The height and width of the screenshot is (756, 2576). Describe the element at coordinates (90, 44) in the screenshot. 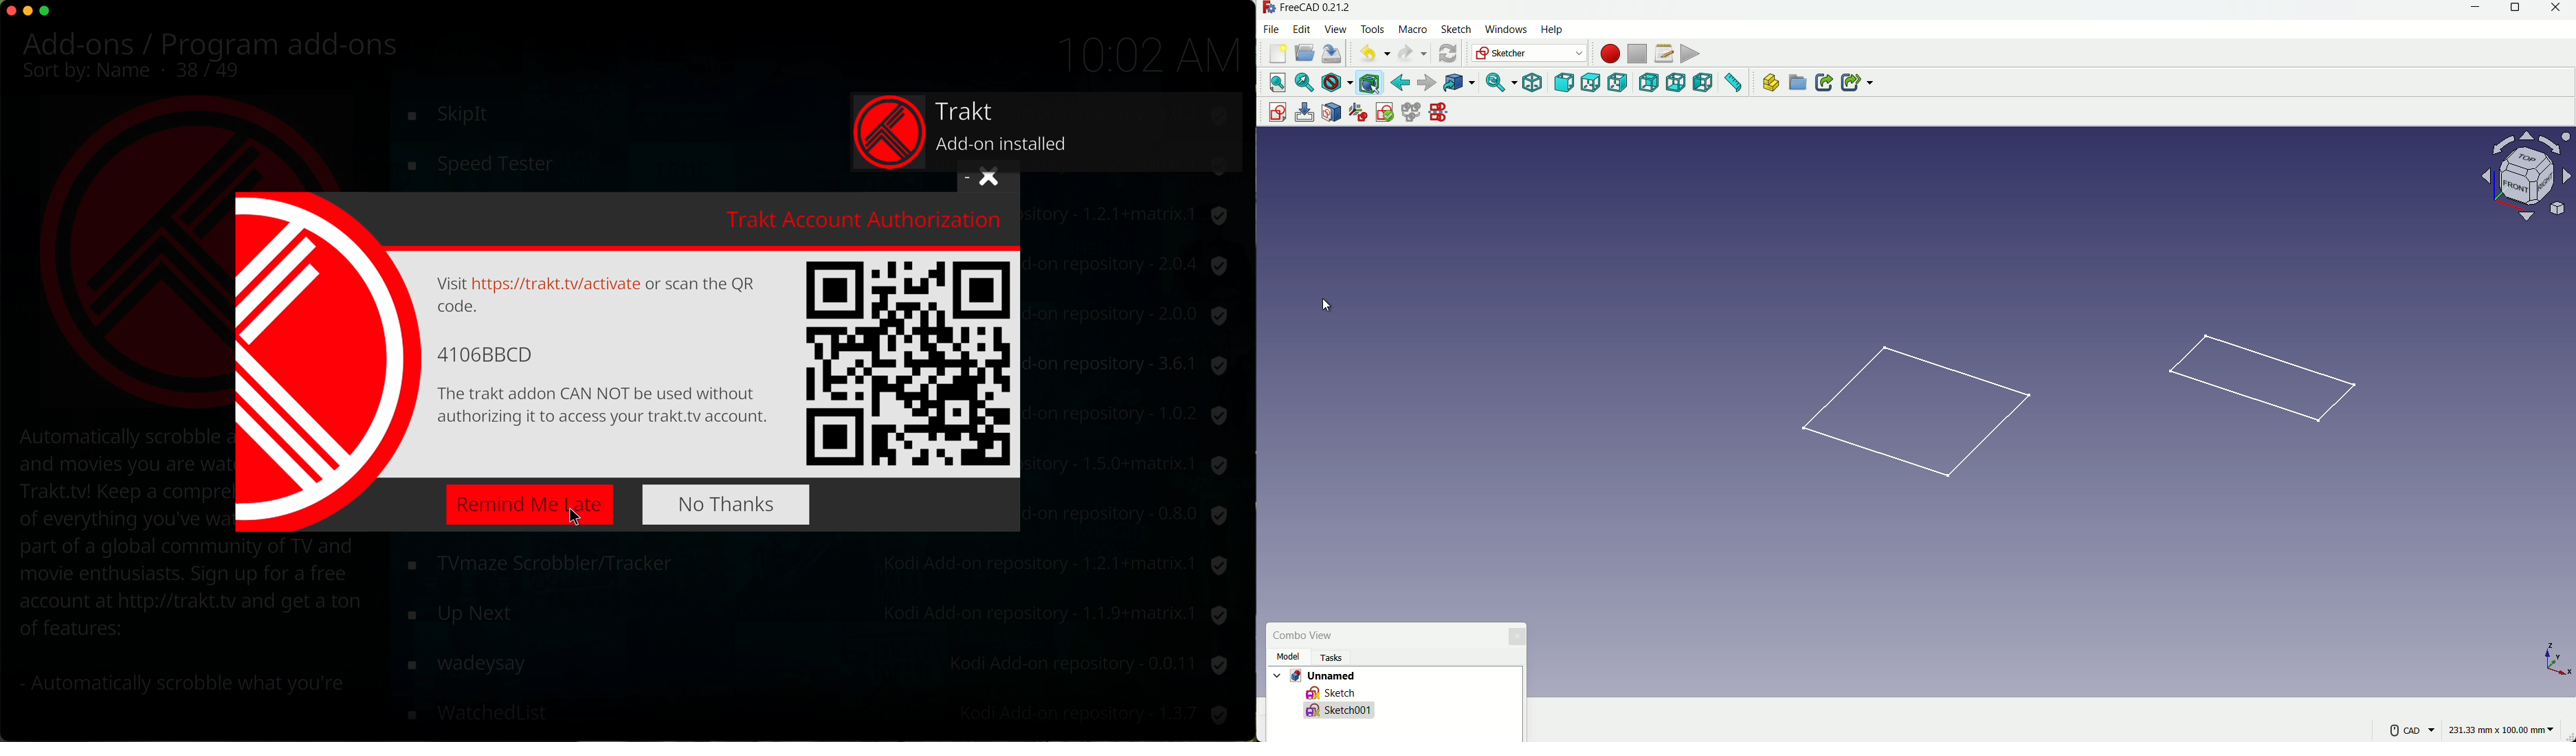

I see `add-ons ` at that location.